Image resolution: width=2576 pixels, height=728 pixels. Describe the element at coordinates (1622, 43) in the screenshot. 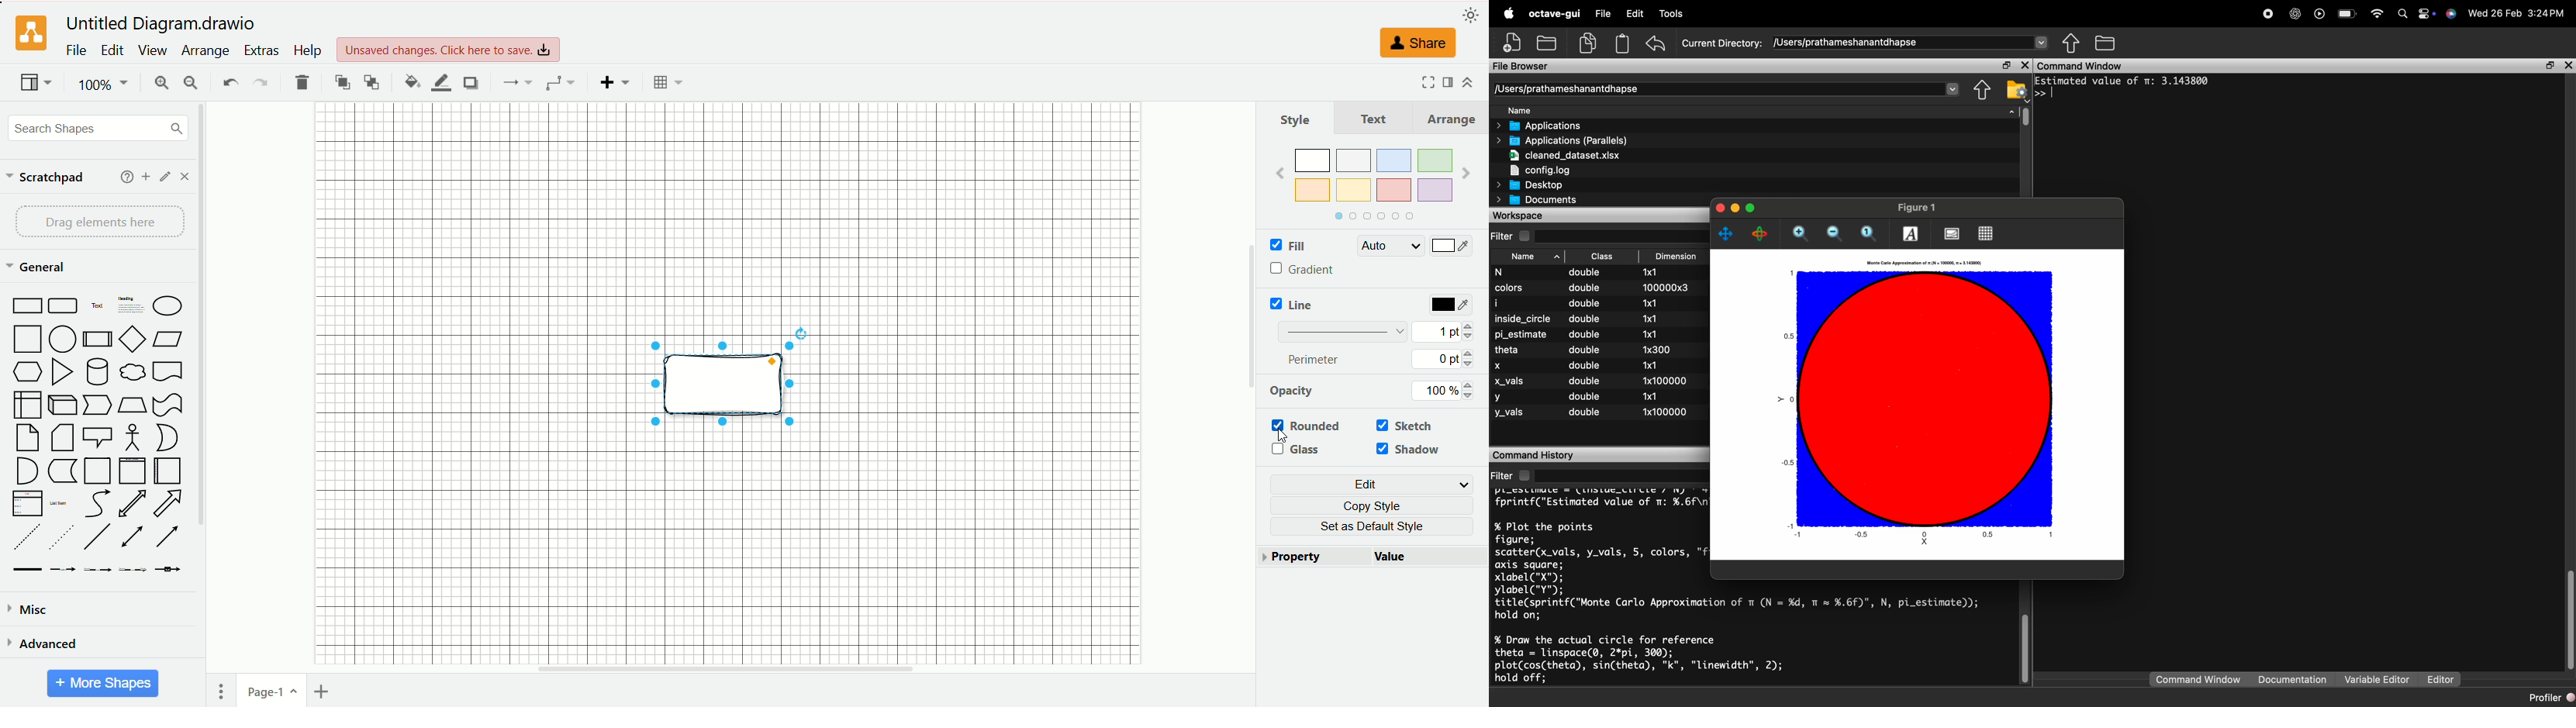

I see `Paste` at that location.